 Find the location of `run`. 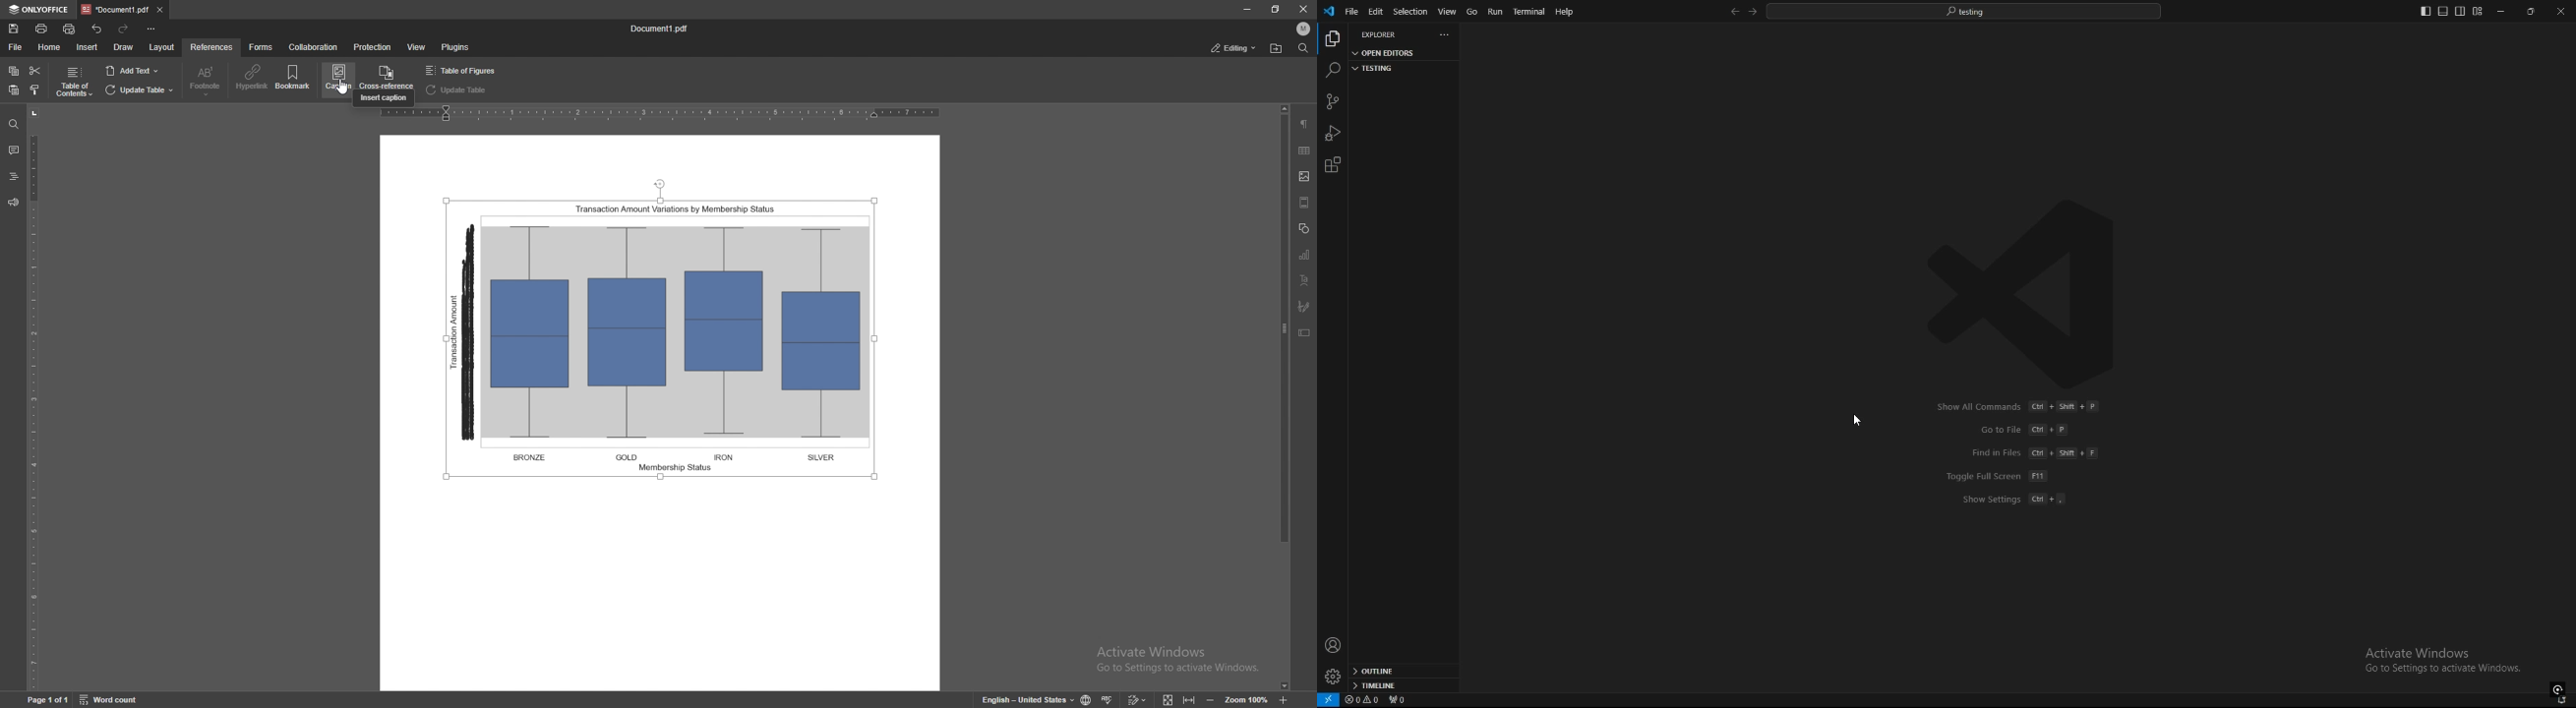

run is located at coordinates (1494, 12).